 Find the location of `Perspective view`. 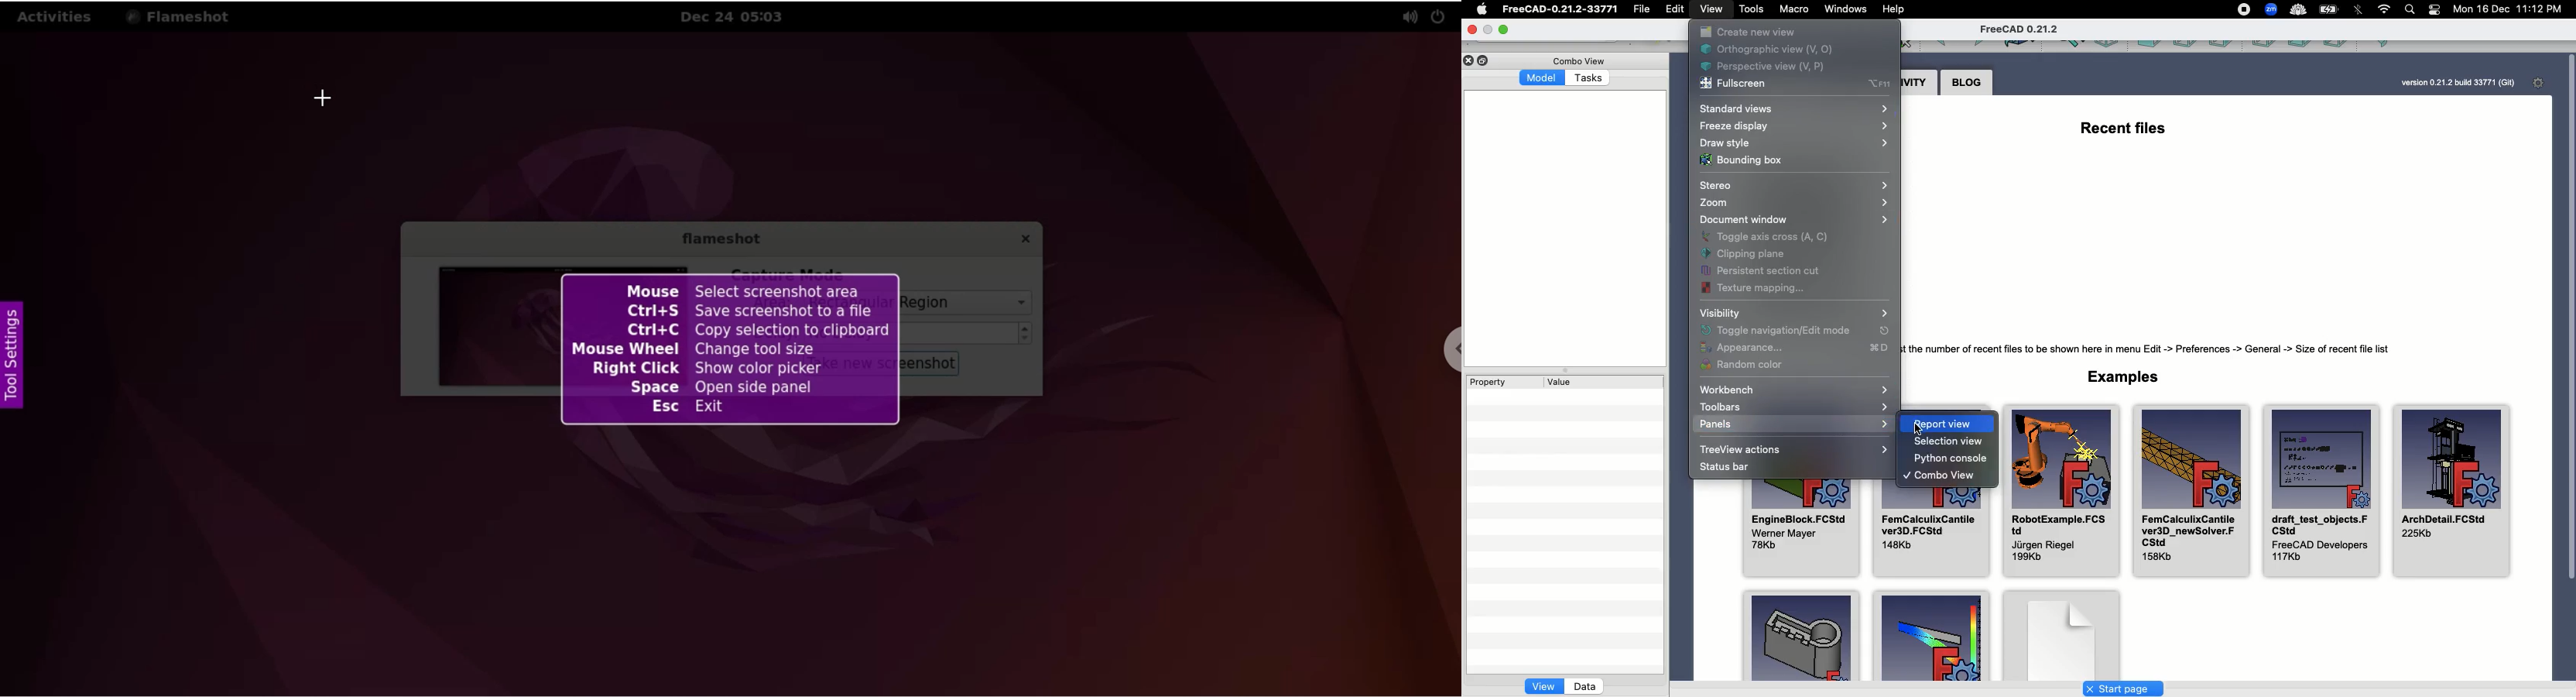

Perspective view is located at coordinates (1766, 66).